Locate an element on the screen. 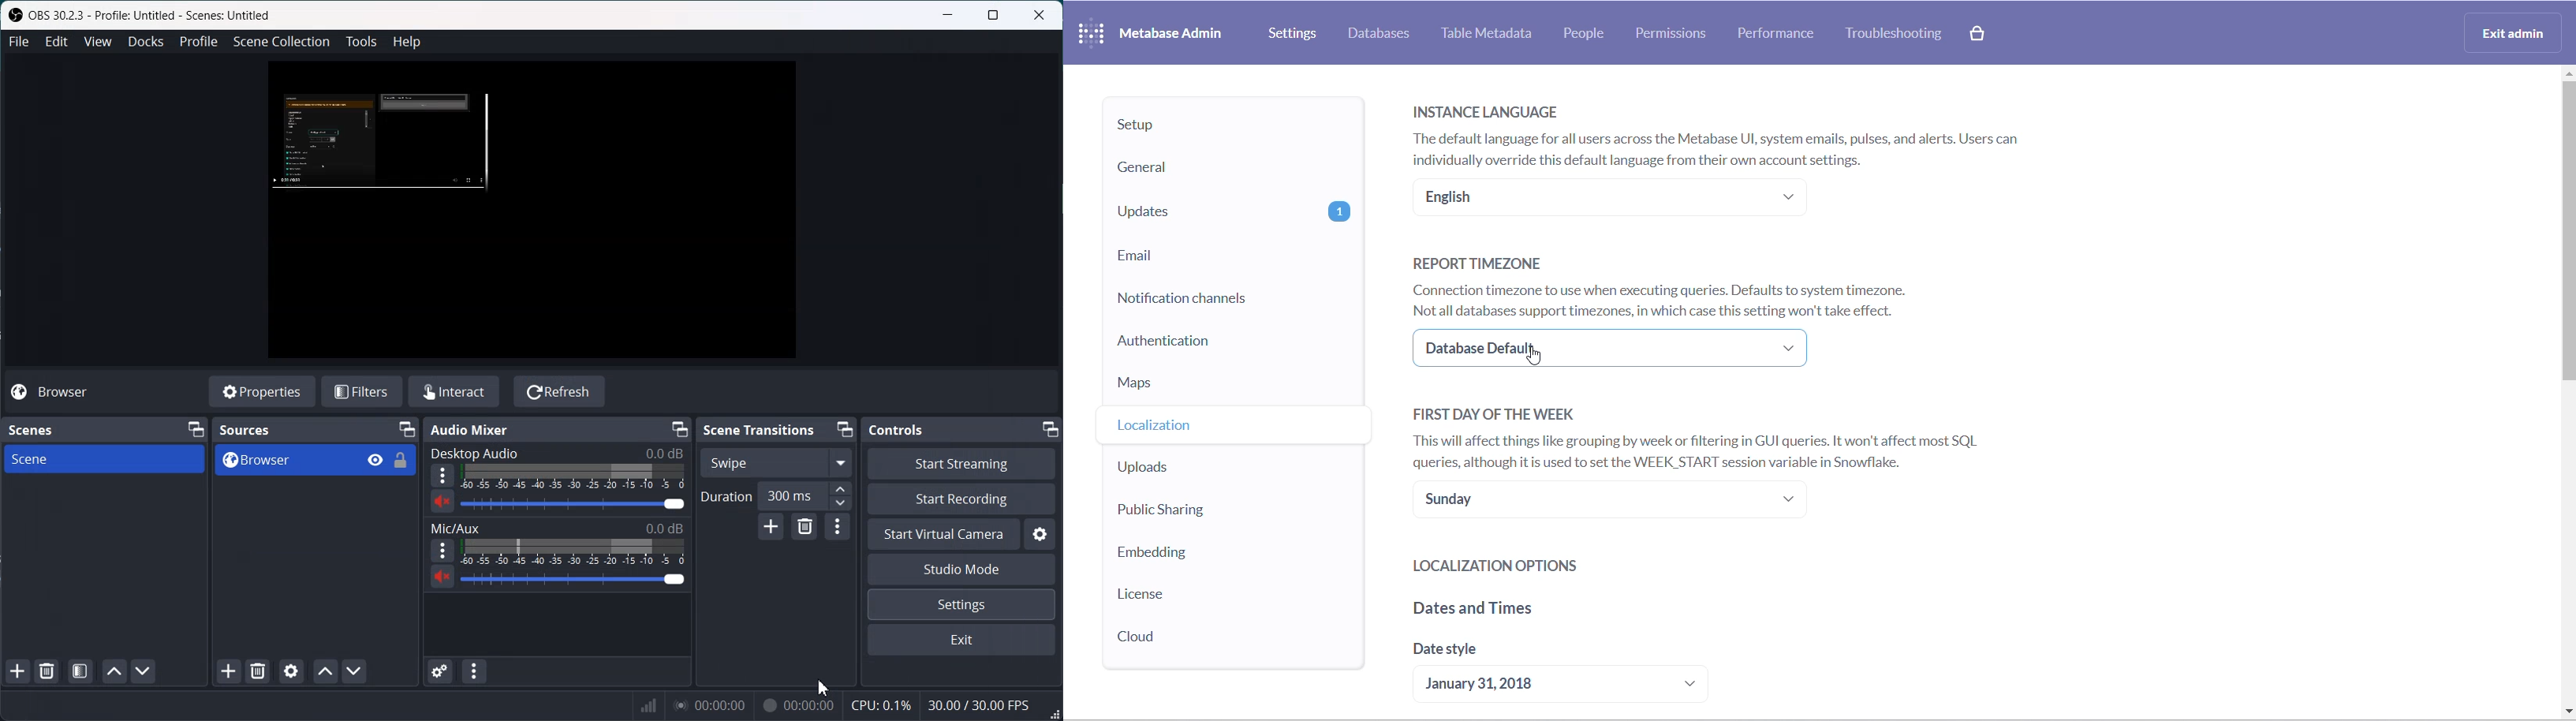 Image resolution: width=2576 pixels, height=728 pixels. cursor is located at coordinates (1538, 354).